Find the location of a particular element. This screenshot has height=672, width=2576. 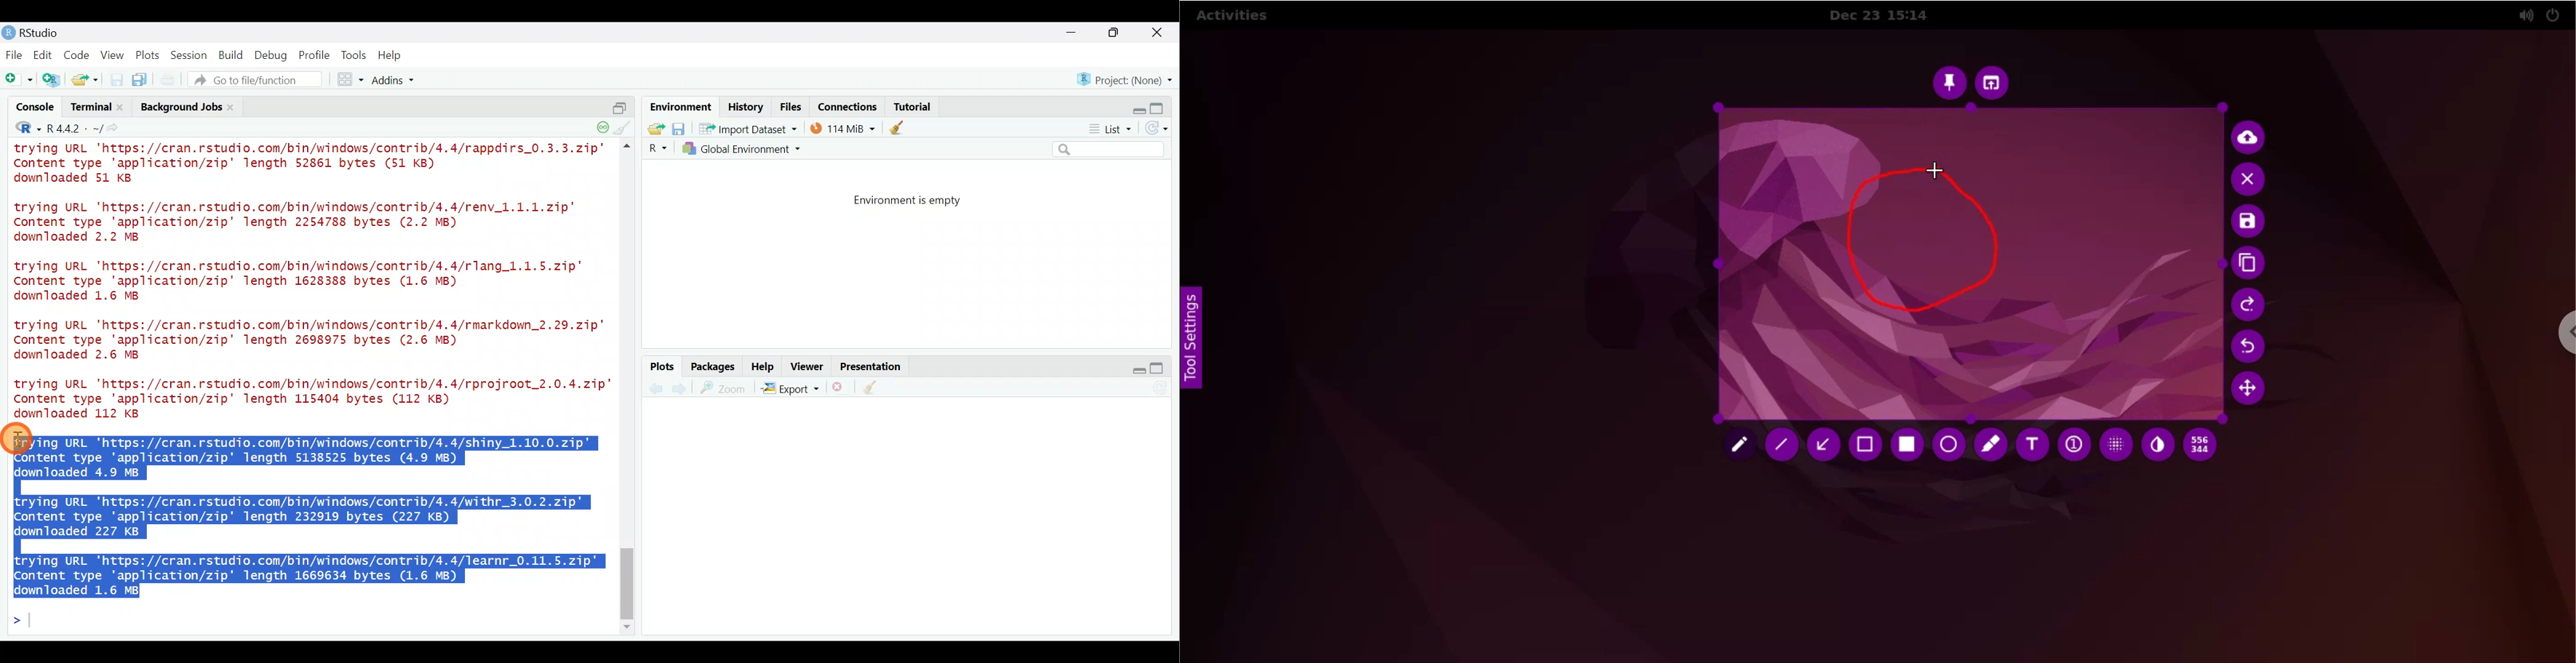

close is located at coordinates (1158, 34).